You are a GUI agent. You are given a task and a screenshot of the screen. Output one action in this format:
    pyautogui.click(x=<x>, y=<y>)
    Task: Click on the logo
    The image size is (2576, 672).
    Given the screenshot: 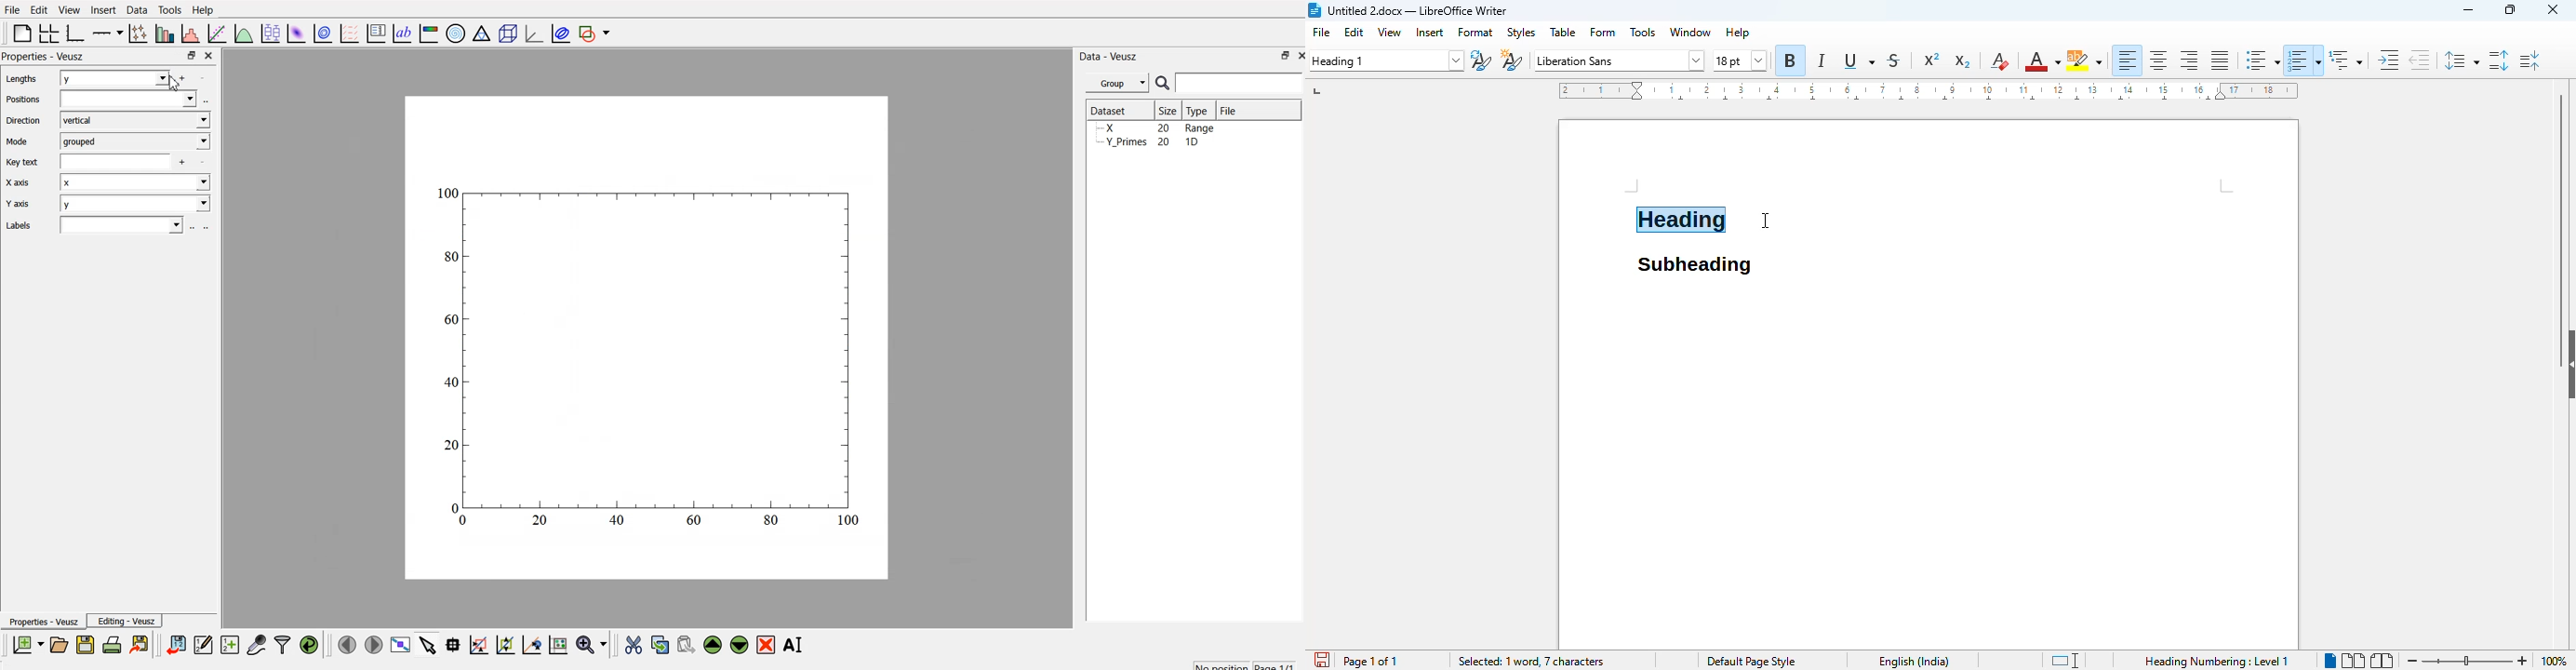 What is the action you would take?
    pyautogui.click(x=1315, y=10)
    